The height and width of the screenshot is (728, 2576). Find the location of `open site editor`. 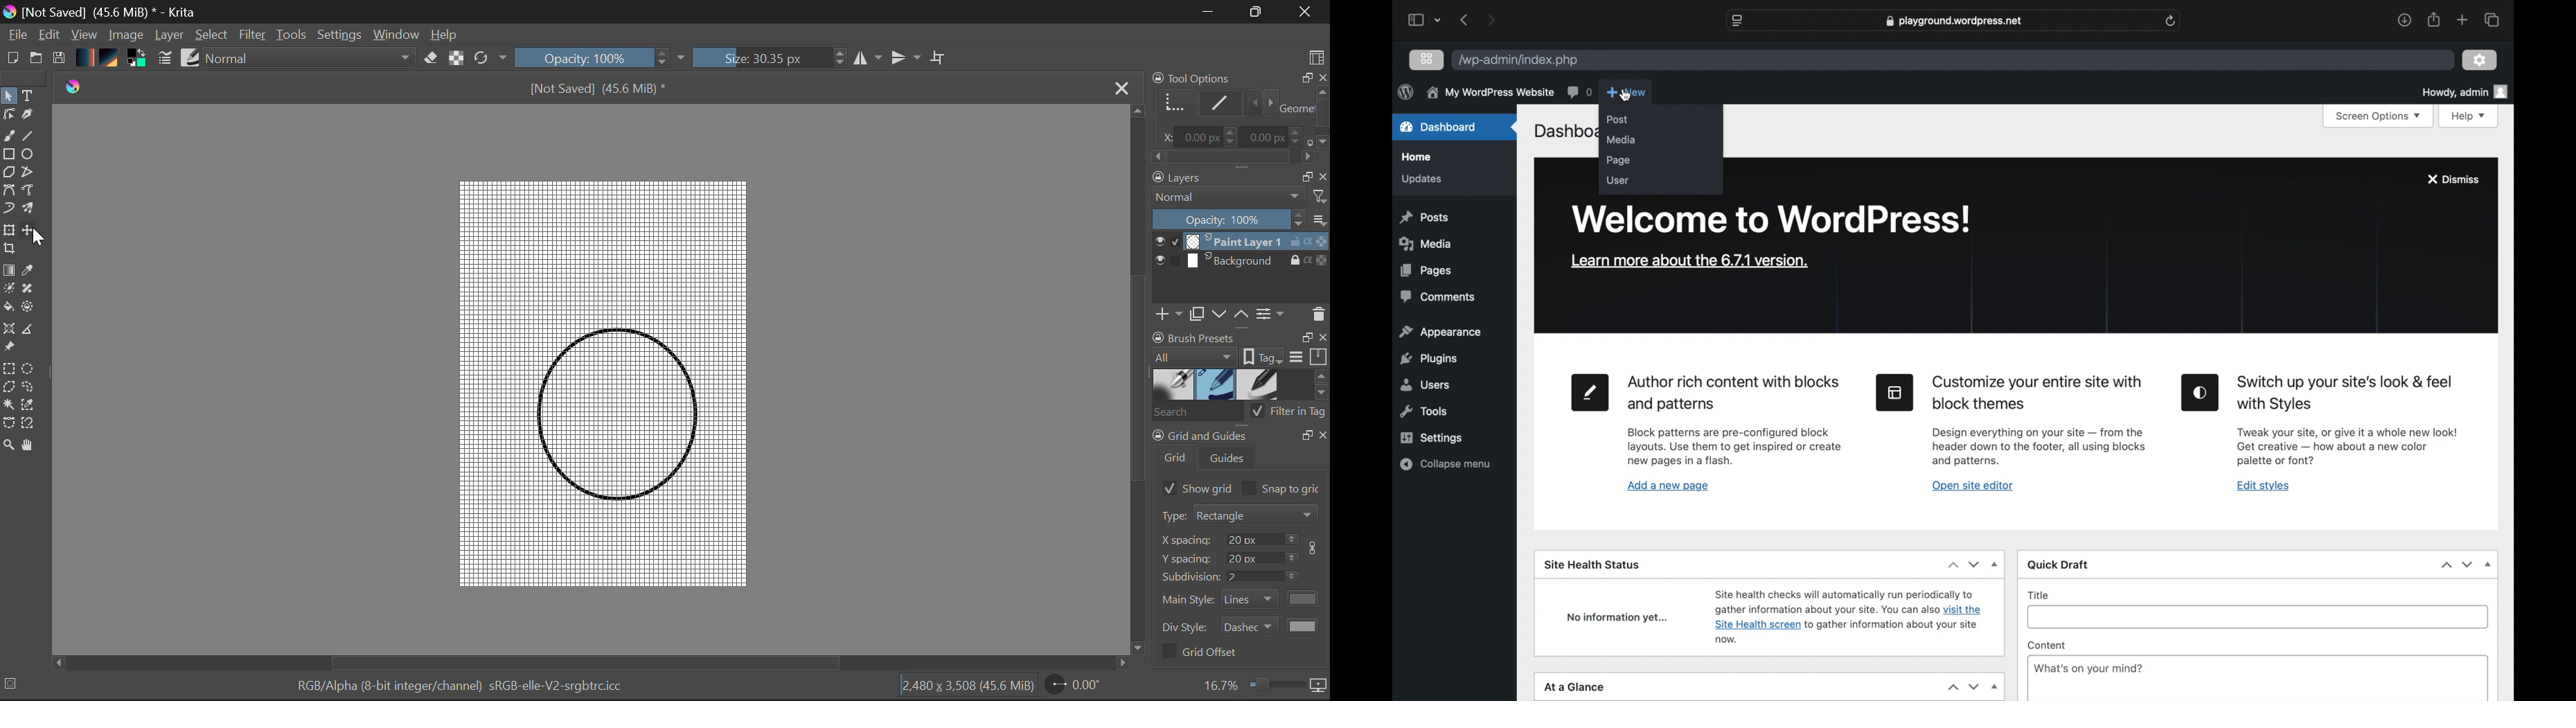

open site editor is located at coordinates (1972, 485).